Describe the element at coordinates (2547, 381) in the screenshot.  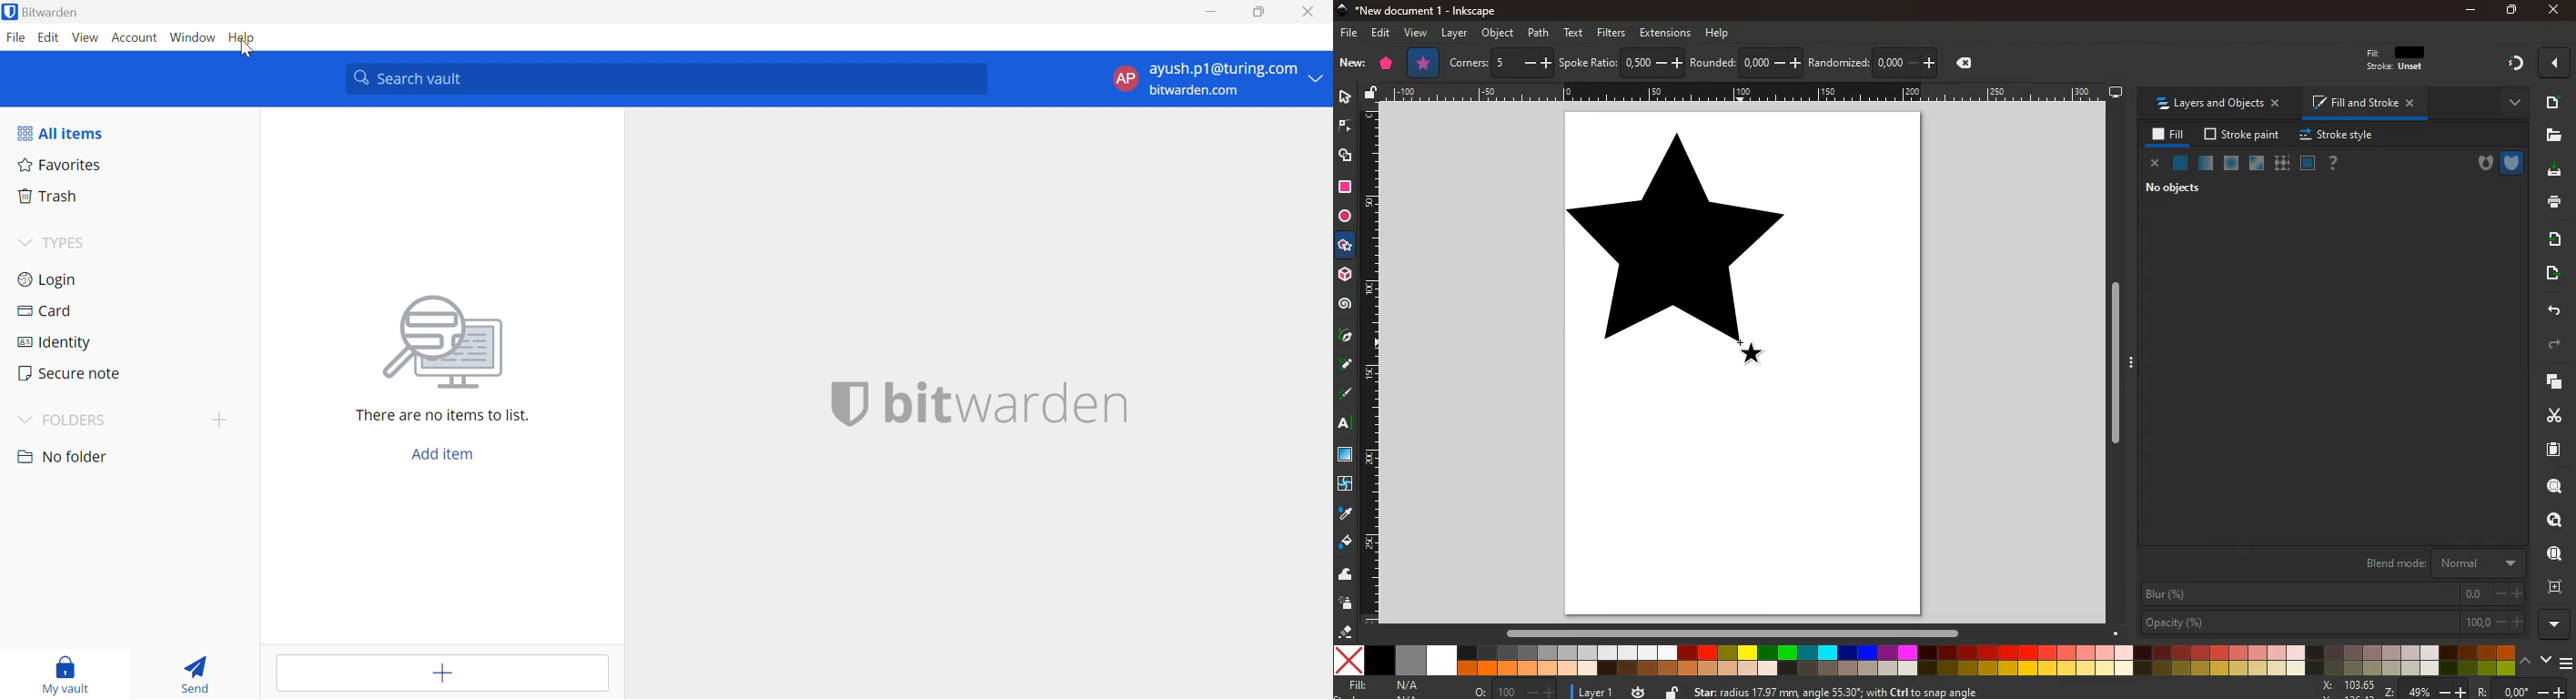
I see `layers` at that location.